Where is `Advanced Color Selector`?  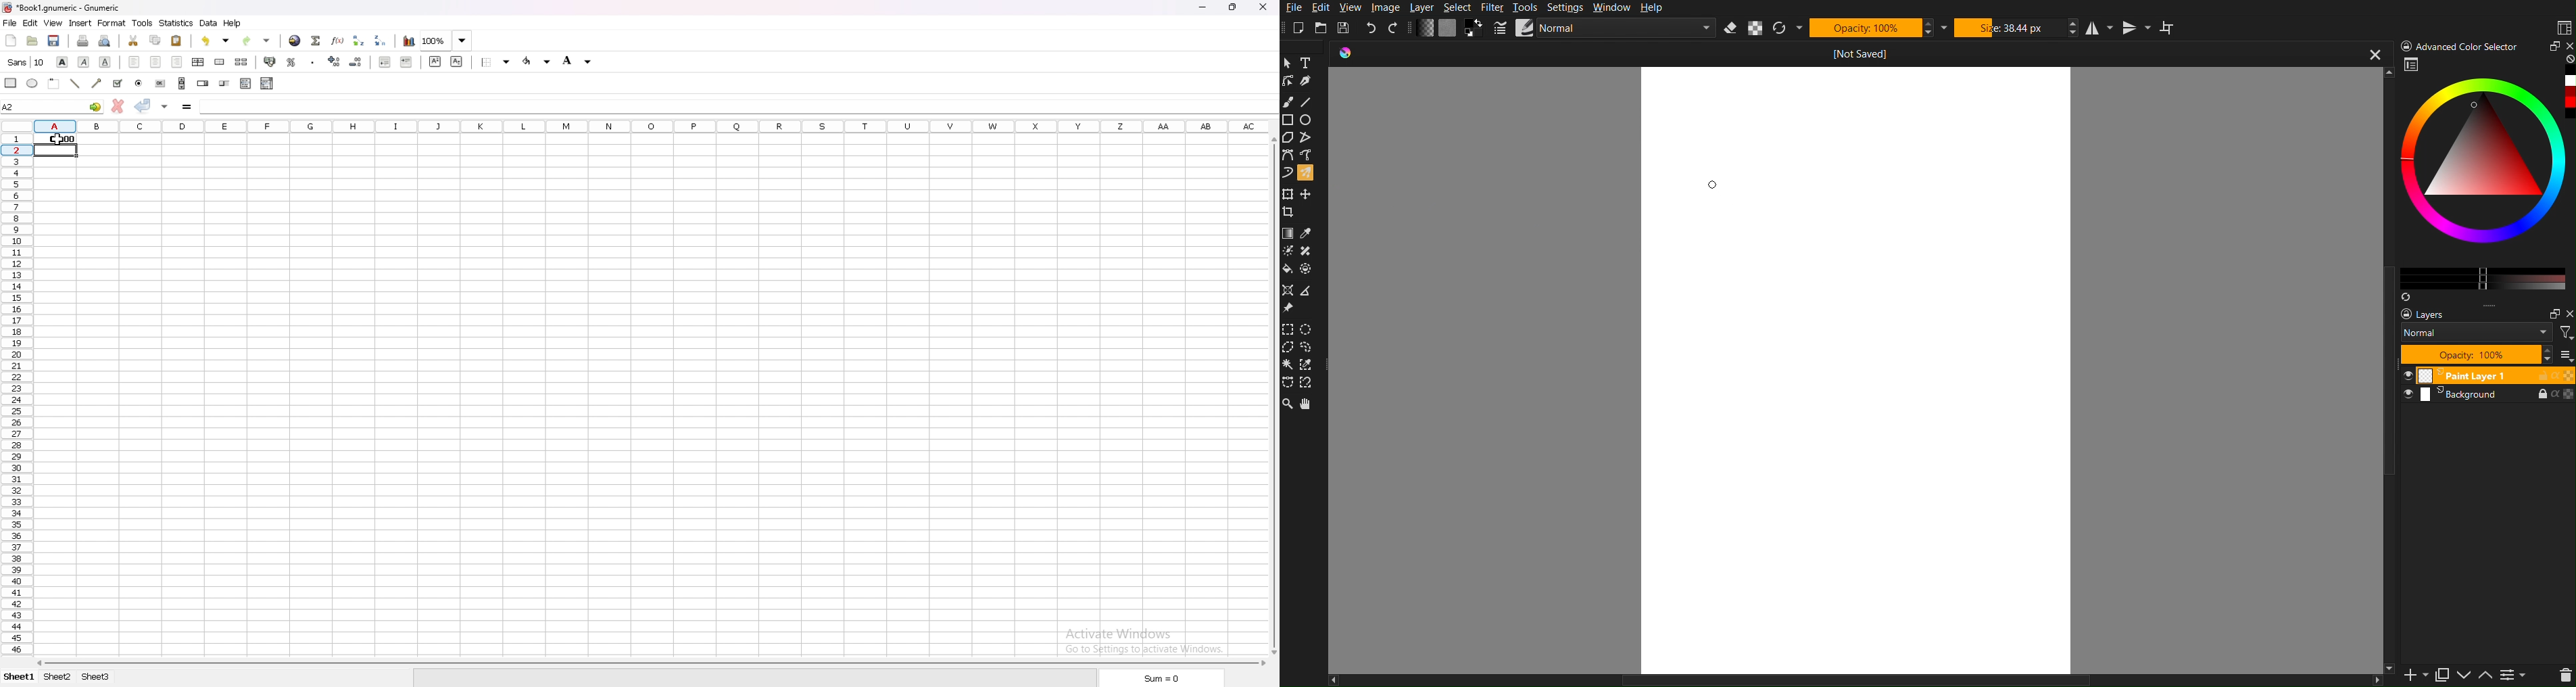 Advanced Color Selector is located at coordinates (2461, 45).